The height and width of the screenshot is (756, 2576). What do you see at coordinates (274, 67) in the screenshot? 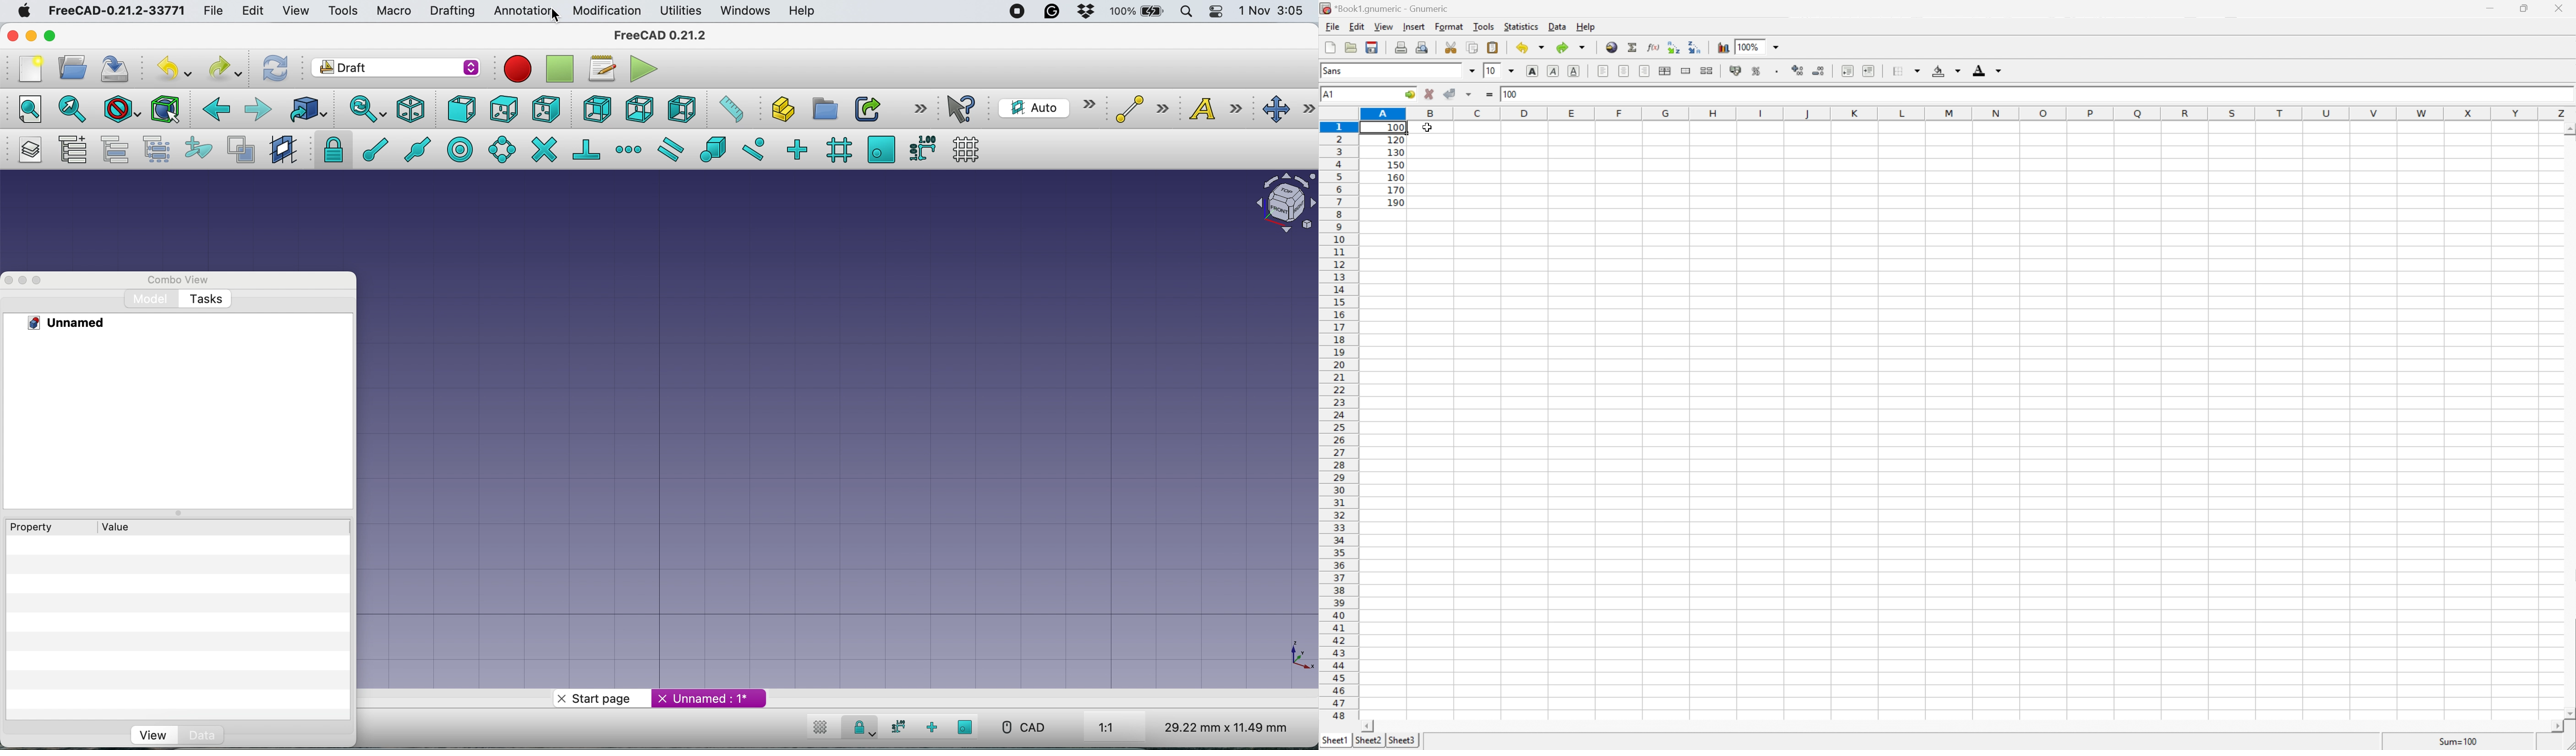
I see `refresh` at bounding box center [274, 67].